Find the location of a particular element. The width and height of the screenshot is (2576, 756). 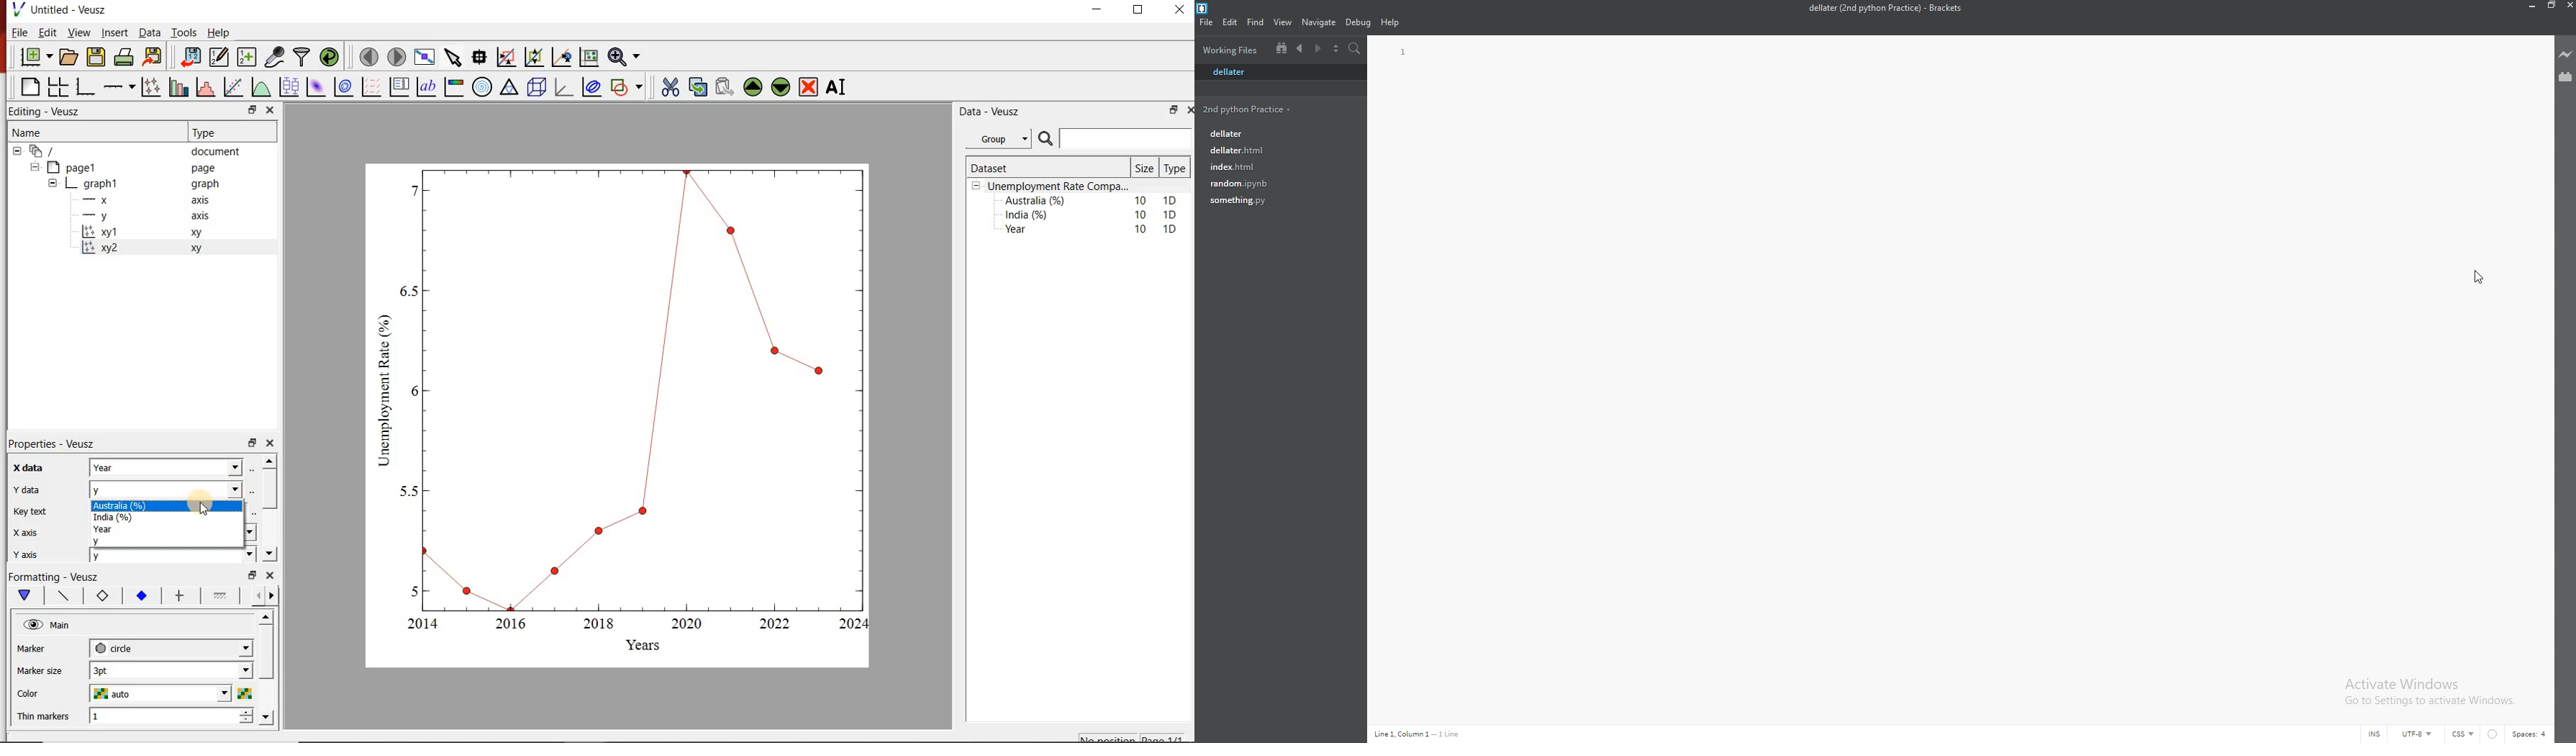

minimise is located at coordinates (252, 442).